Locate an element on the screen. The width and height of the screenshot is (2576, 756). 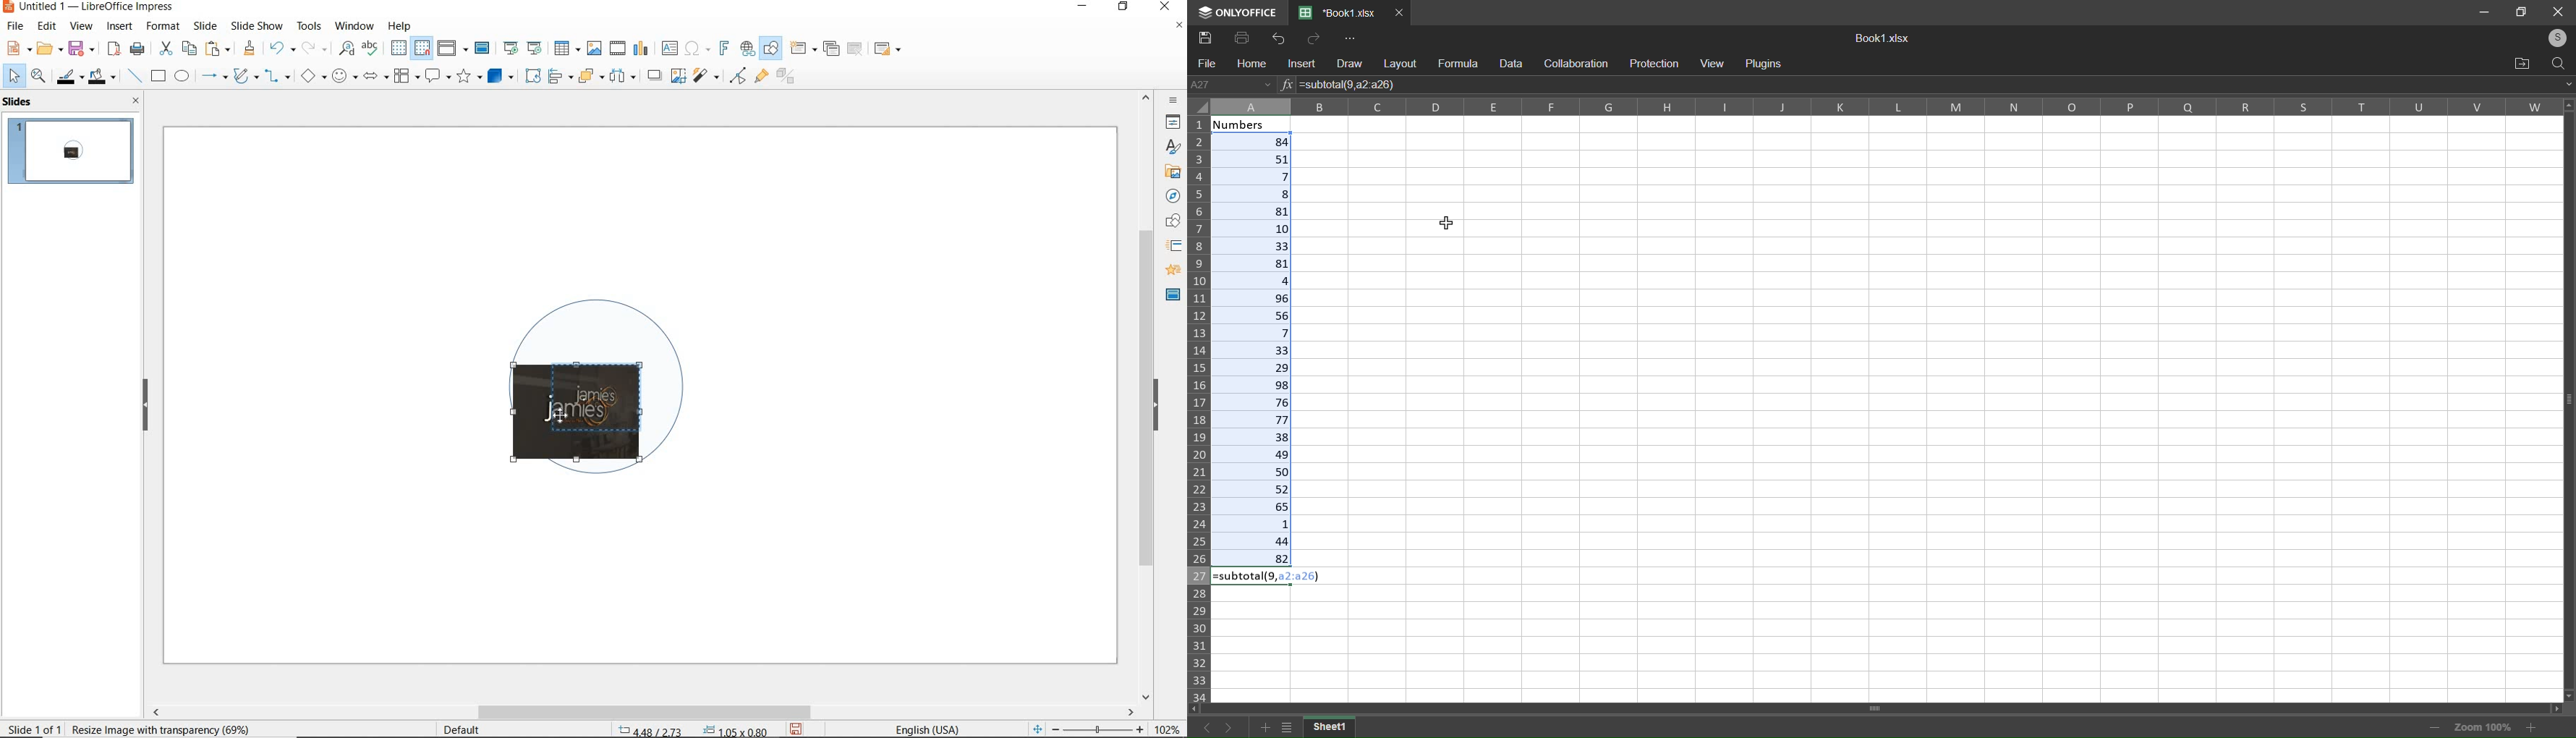
close is located at coordinates (1165, 7).